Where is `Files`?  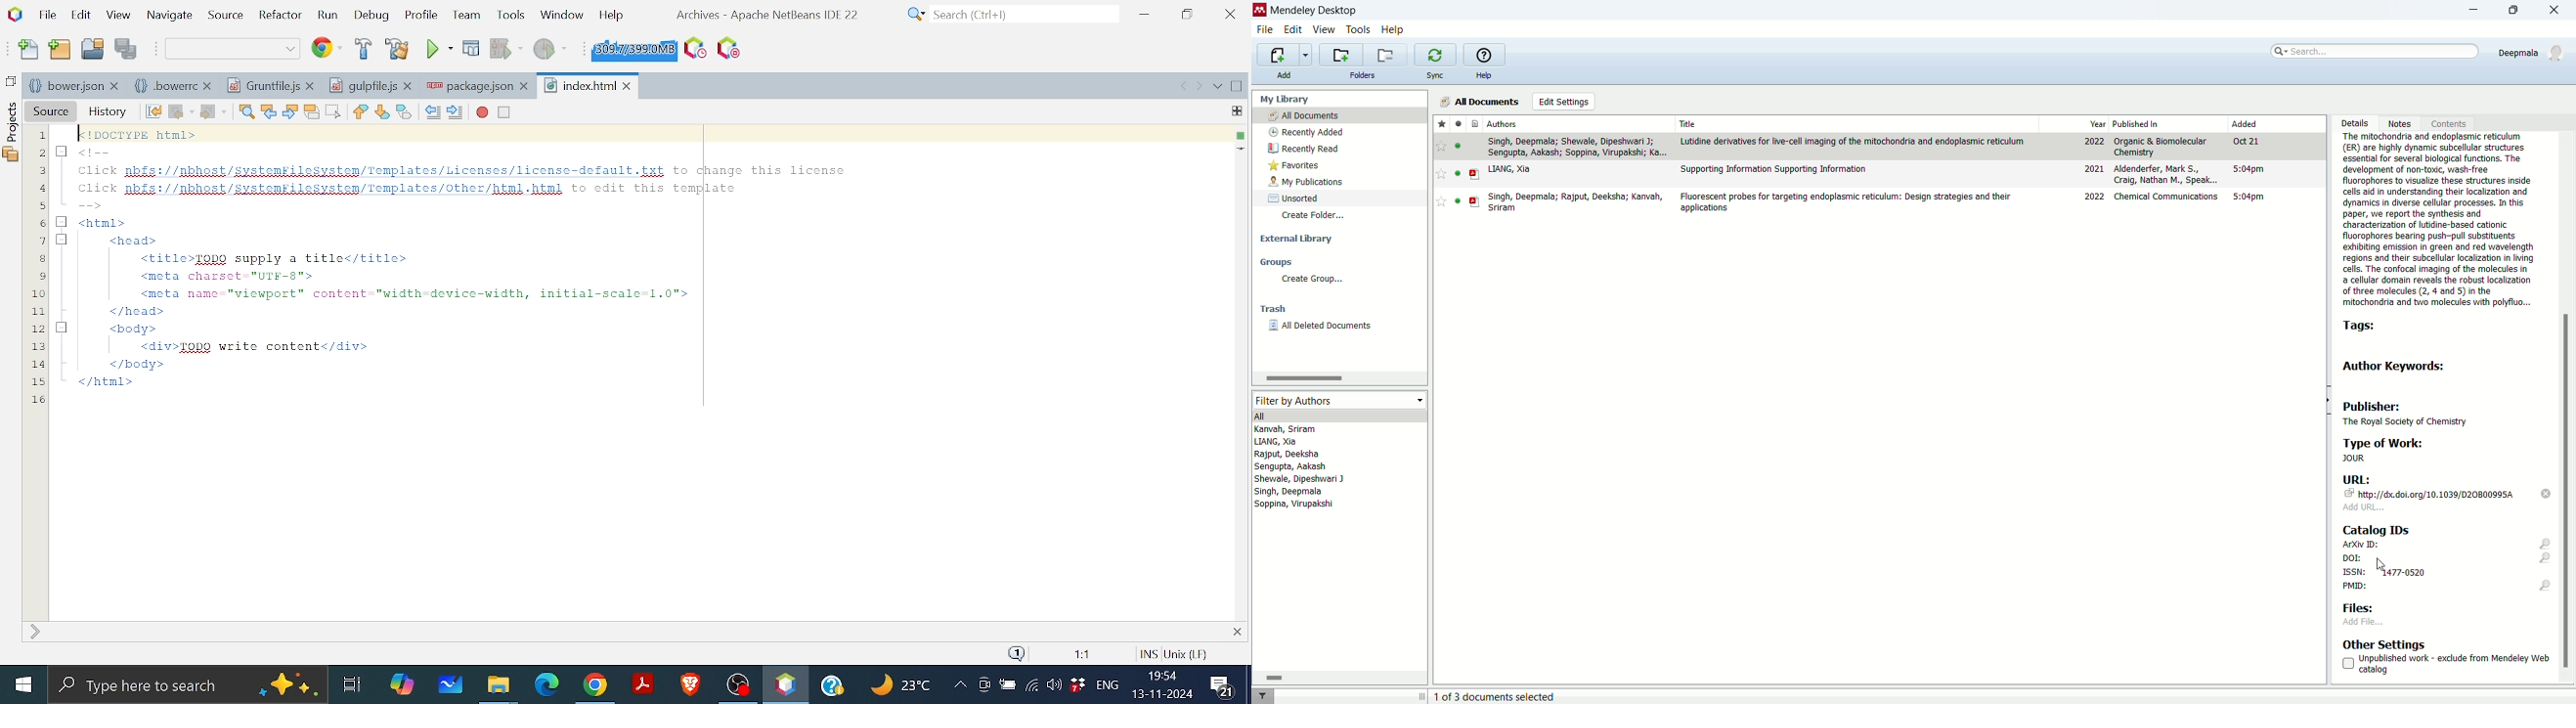 Files is located at coordinates (499, 686).